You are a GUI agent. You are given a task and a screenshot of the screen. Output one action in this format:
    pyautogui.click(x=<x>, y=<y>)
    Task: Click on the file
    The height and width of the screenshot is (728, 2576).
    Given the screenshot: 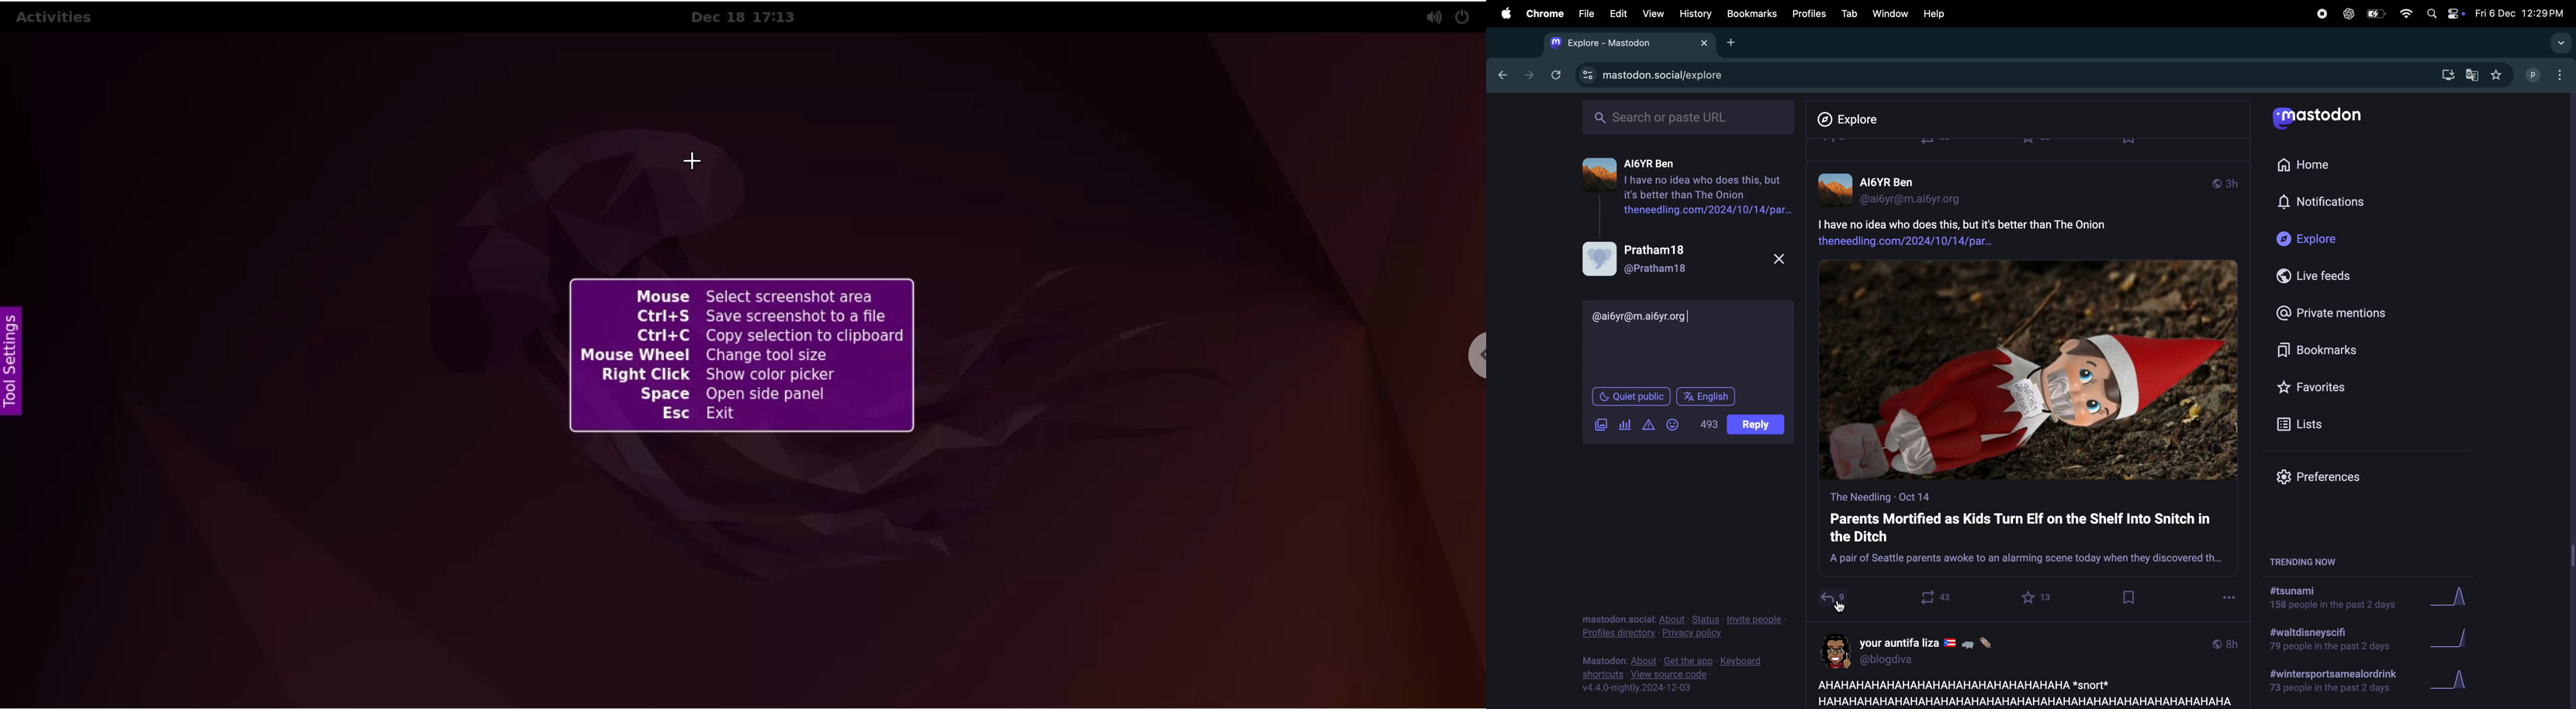 What is the action you would take?
    pyautogui.click(x=1587, y=13)
    